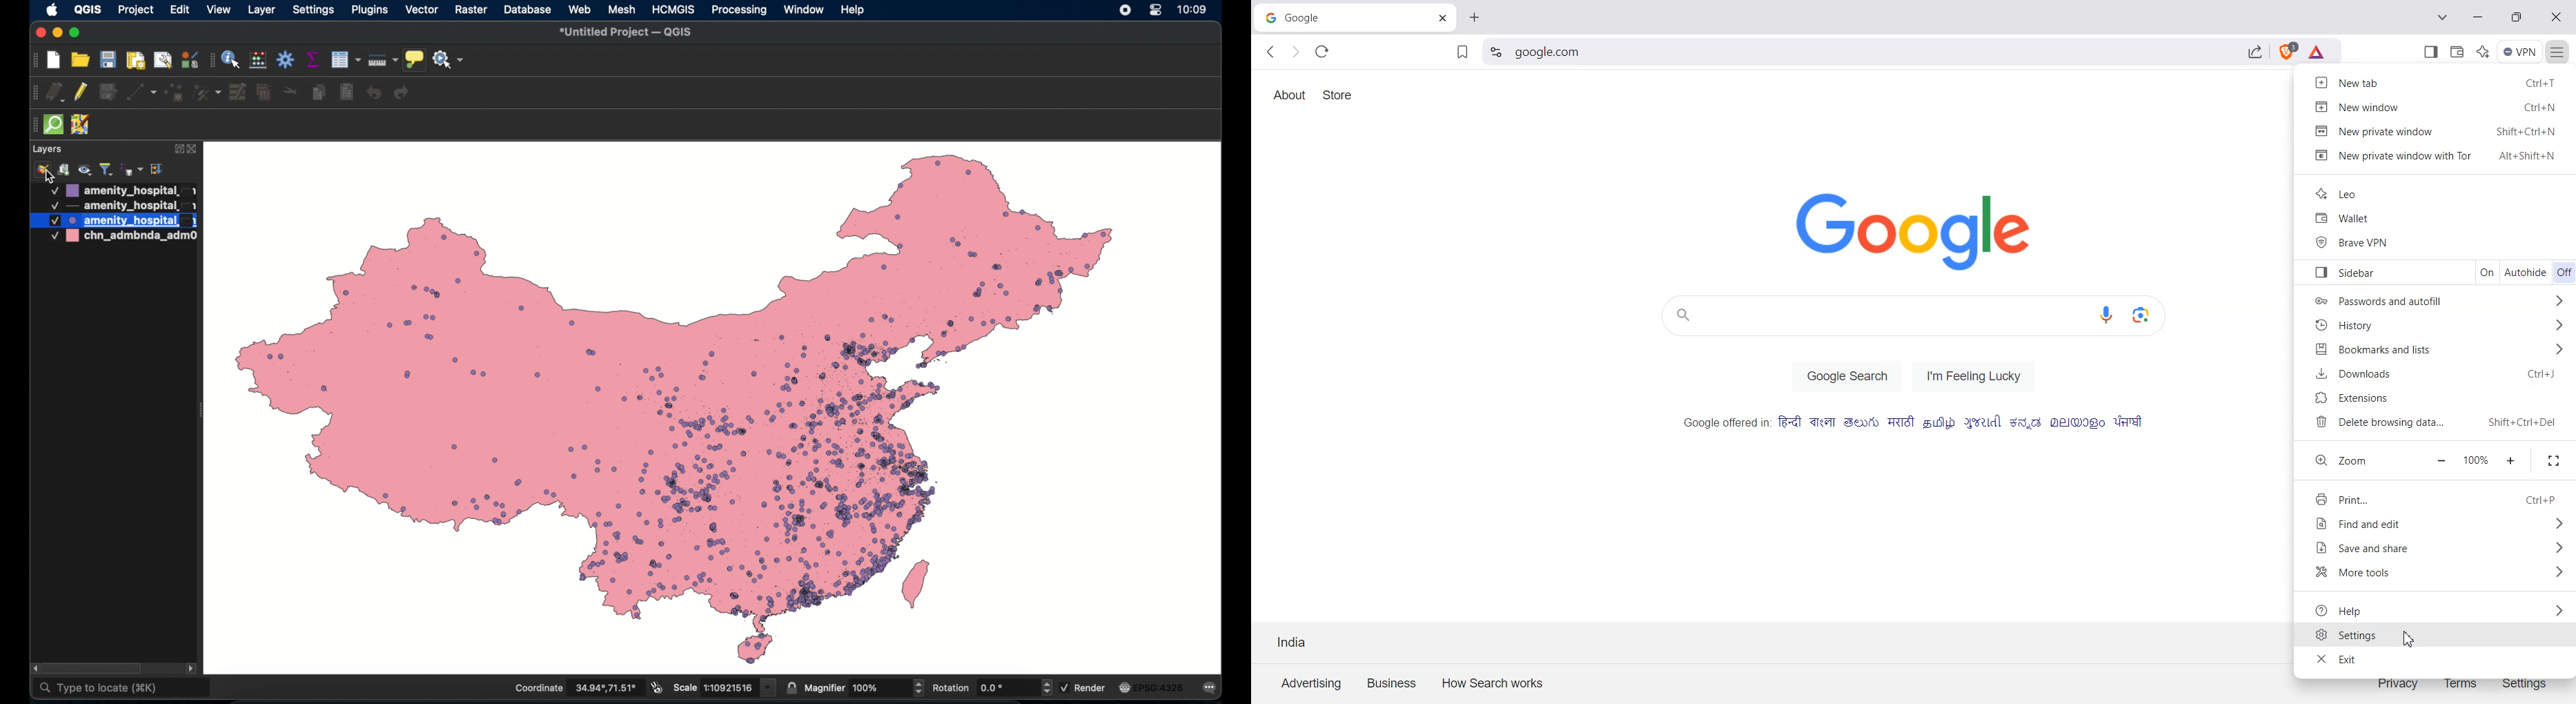  I want to click on Advertising, so click(1311, 682).